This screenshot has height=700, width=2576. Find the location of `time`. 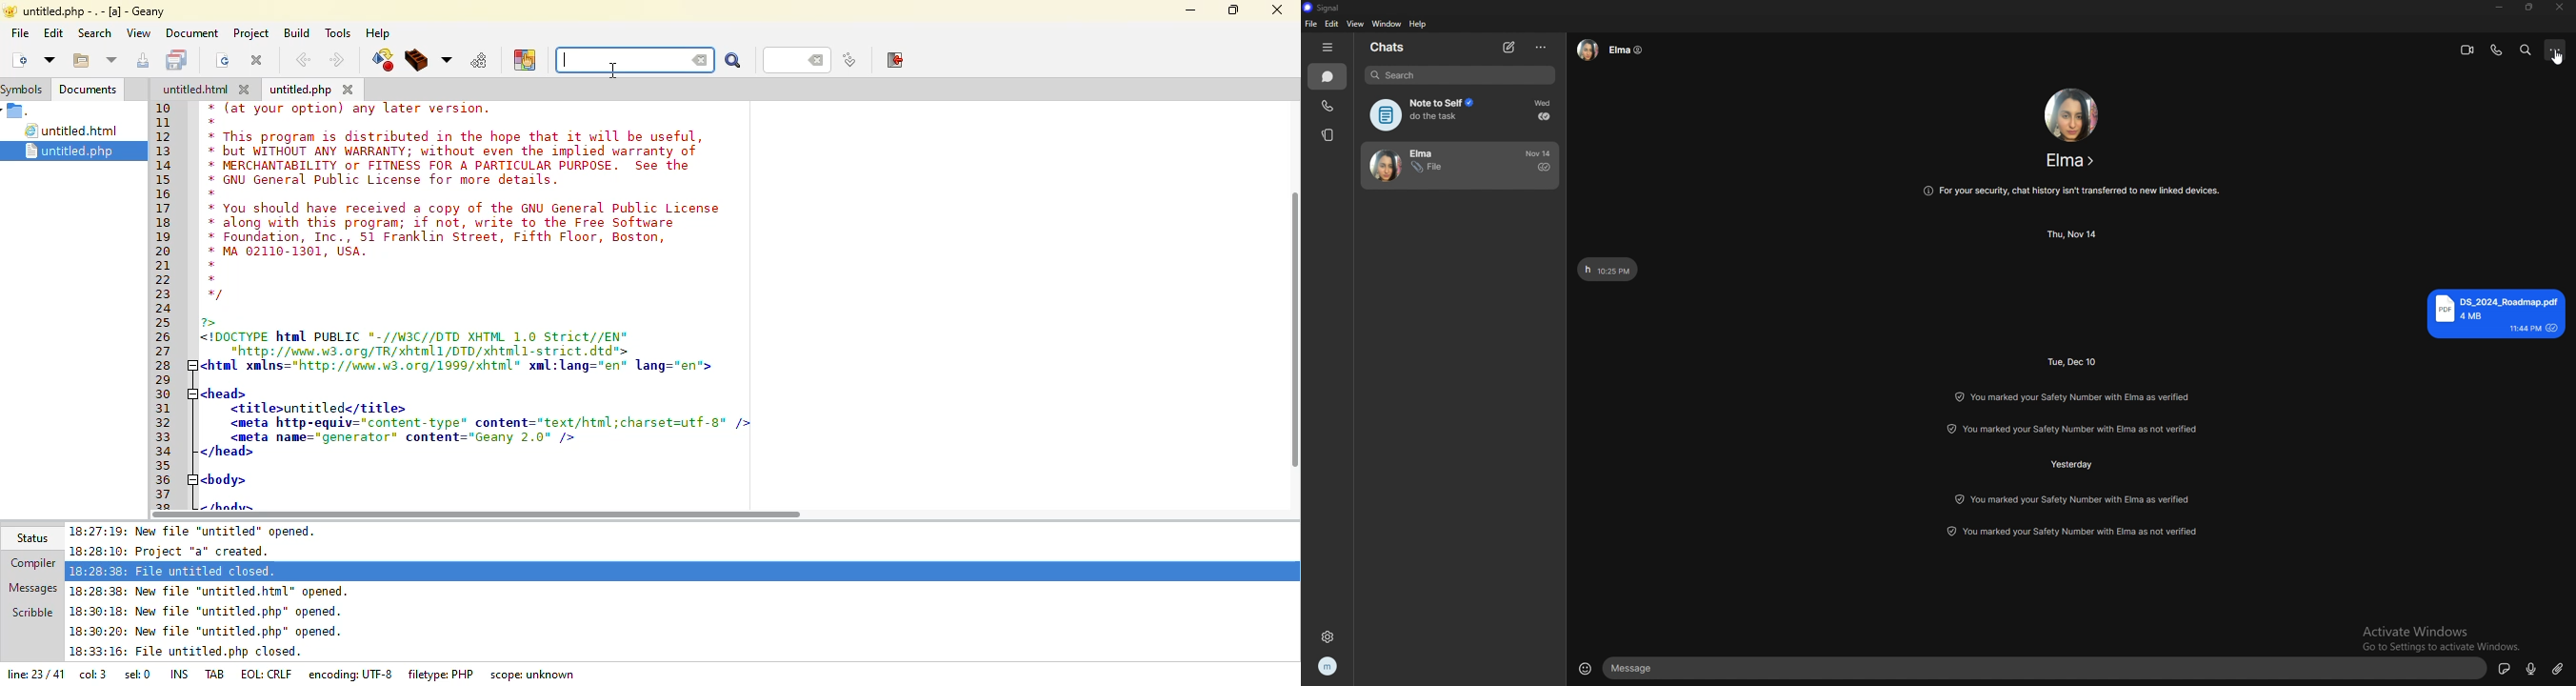

time is located at coordinates (1545, 103).